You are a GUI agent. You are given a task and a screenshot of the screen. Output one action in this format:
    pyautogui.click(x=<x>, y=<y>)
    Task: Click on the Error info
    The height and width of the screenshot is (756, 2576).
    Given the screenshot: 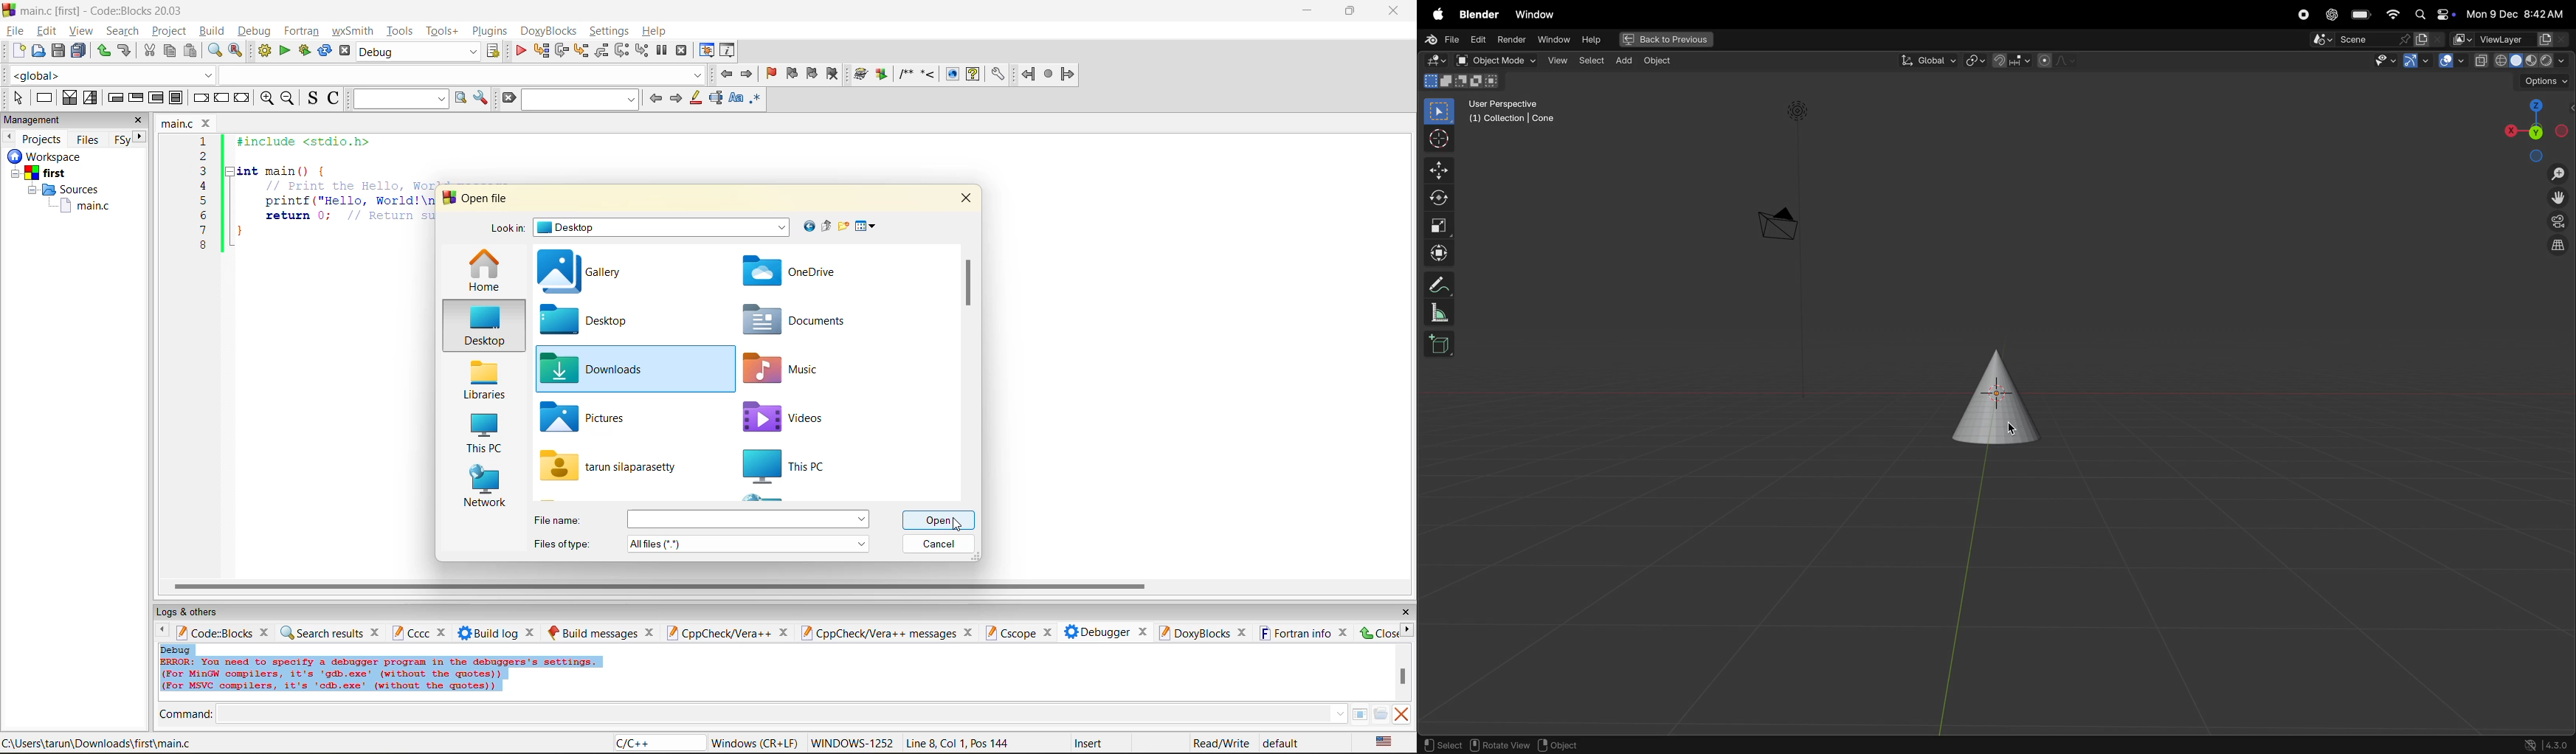 What is the action you would take?
    pyautogui.click(x=381, y=675)
    